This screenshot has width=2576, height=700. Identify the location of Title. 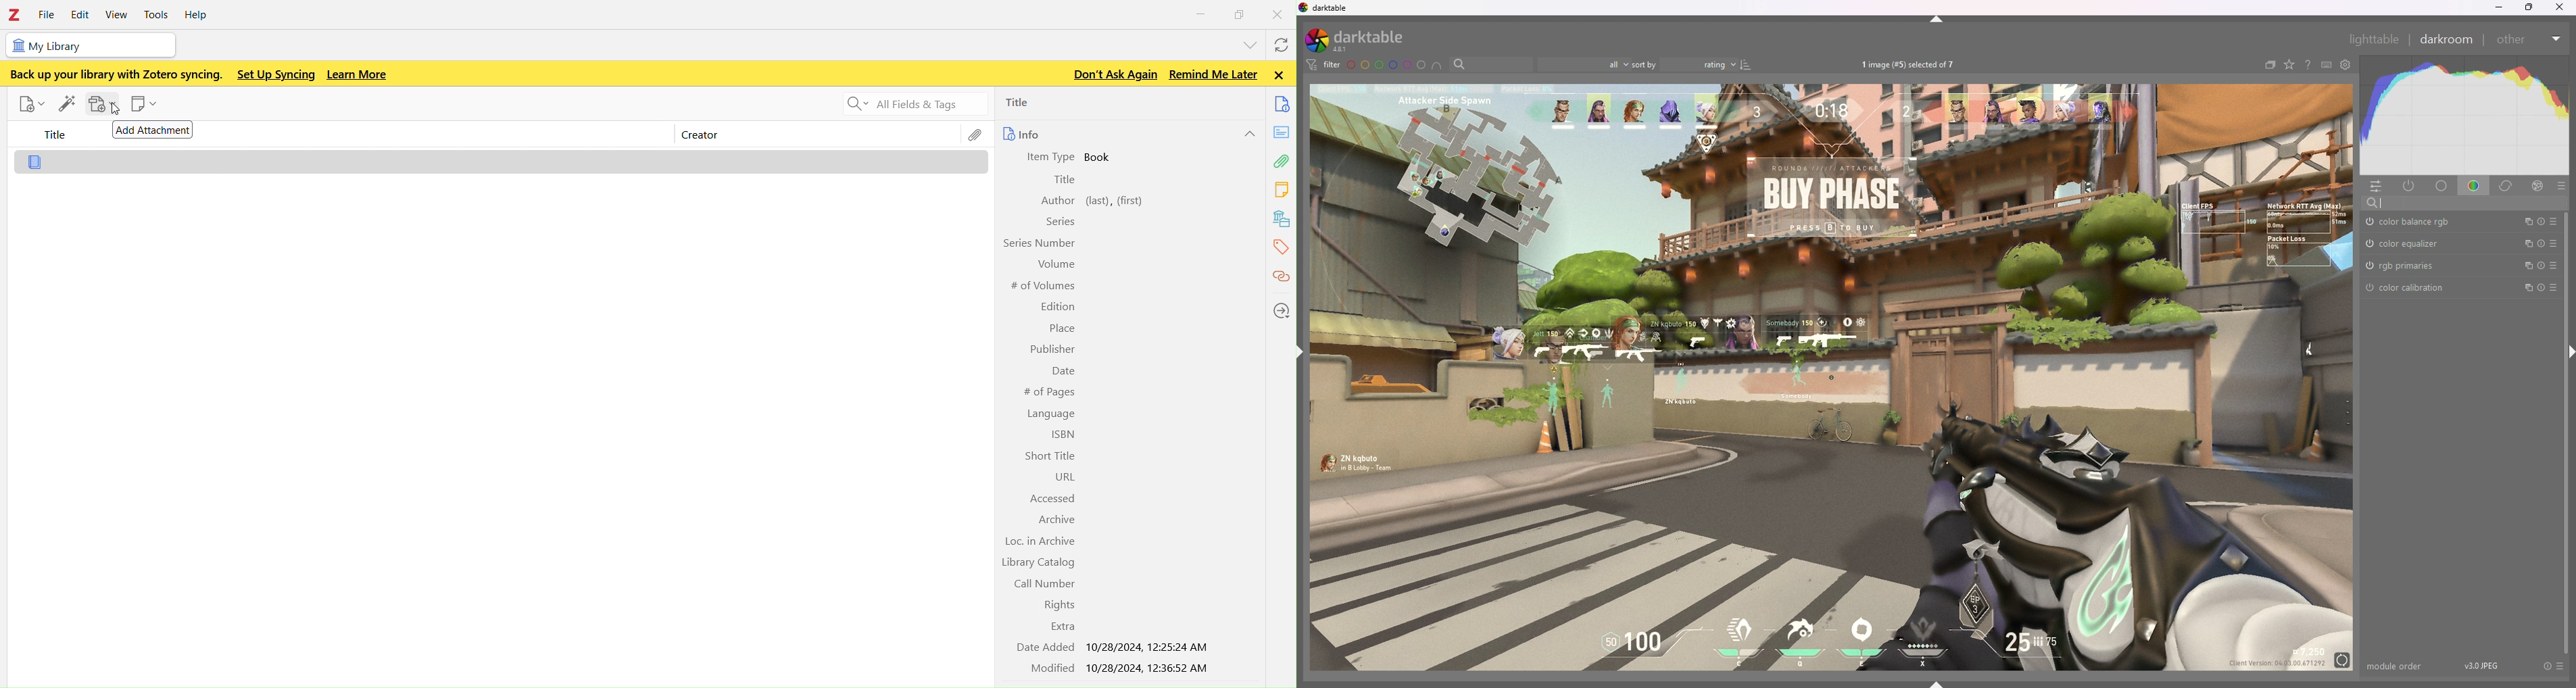
(1065, 180).